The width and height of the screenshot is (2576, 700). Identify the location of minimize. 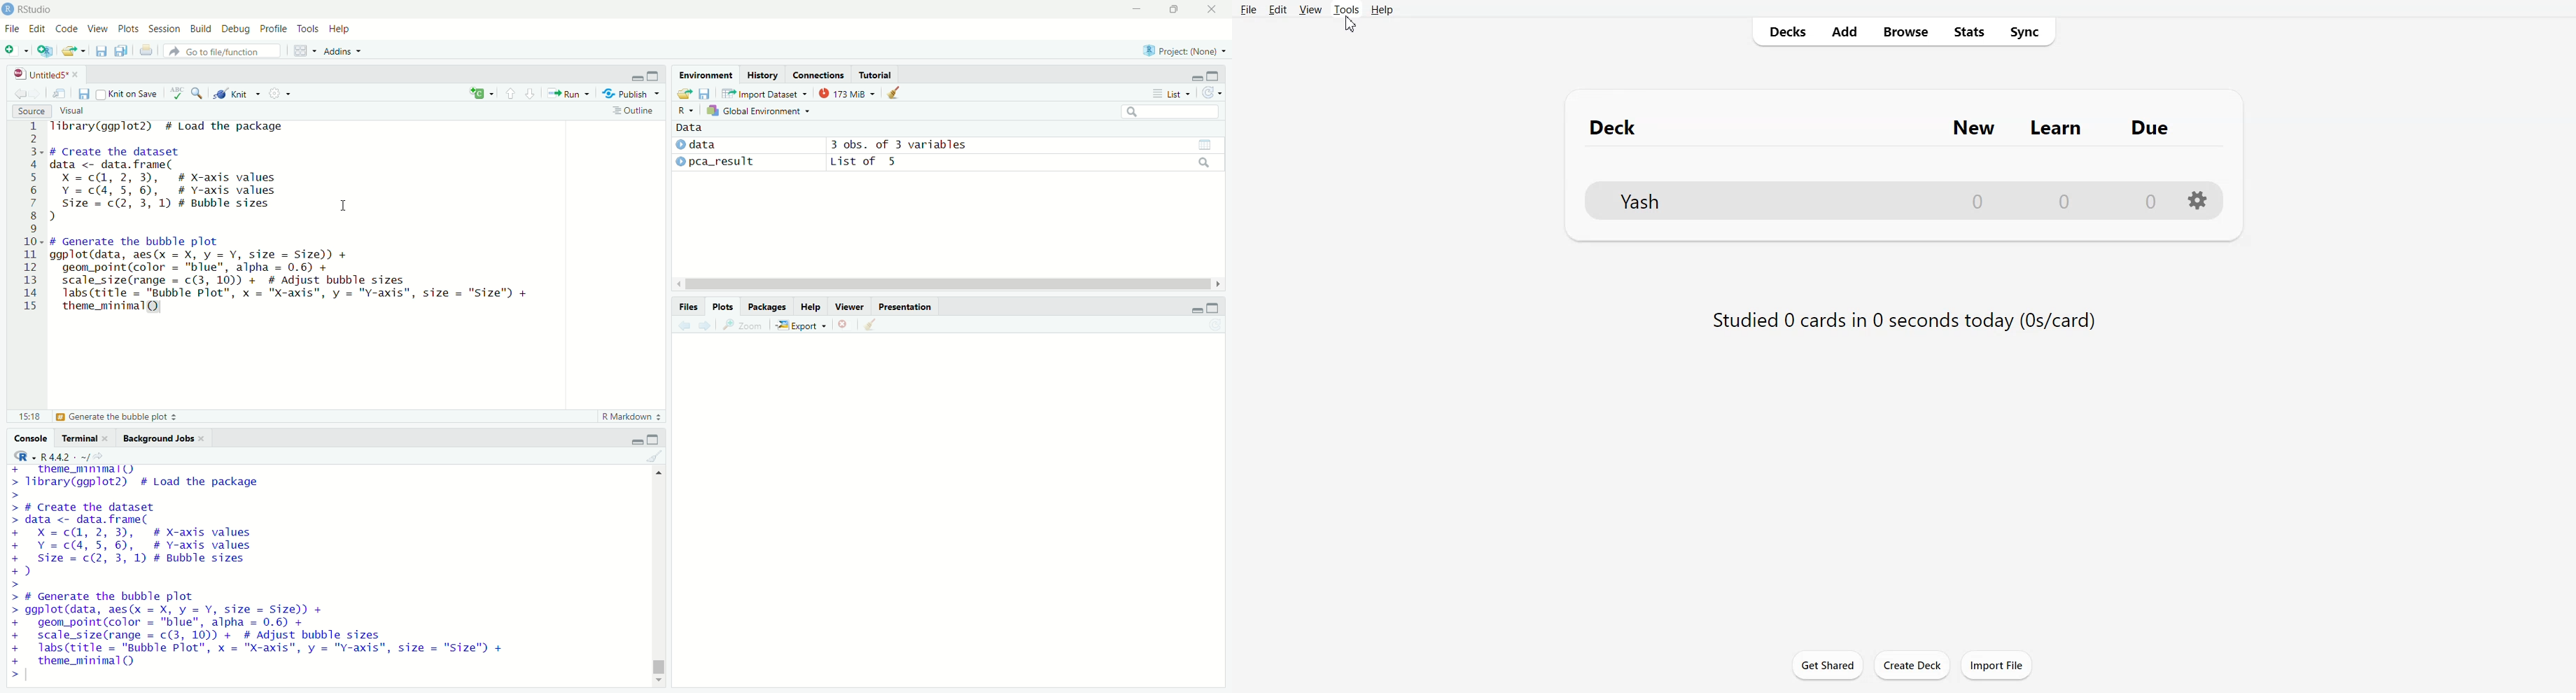
(637, 74).